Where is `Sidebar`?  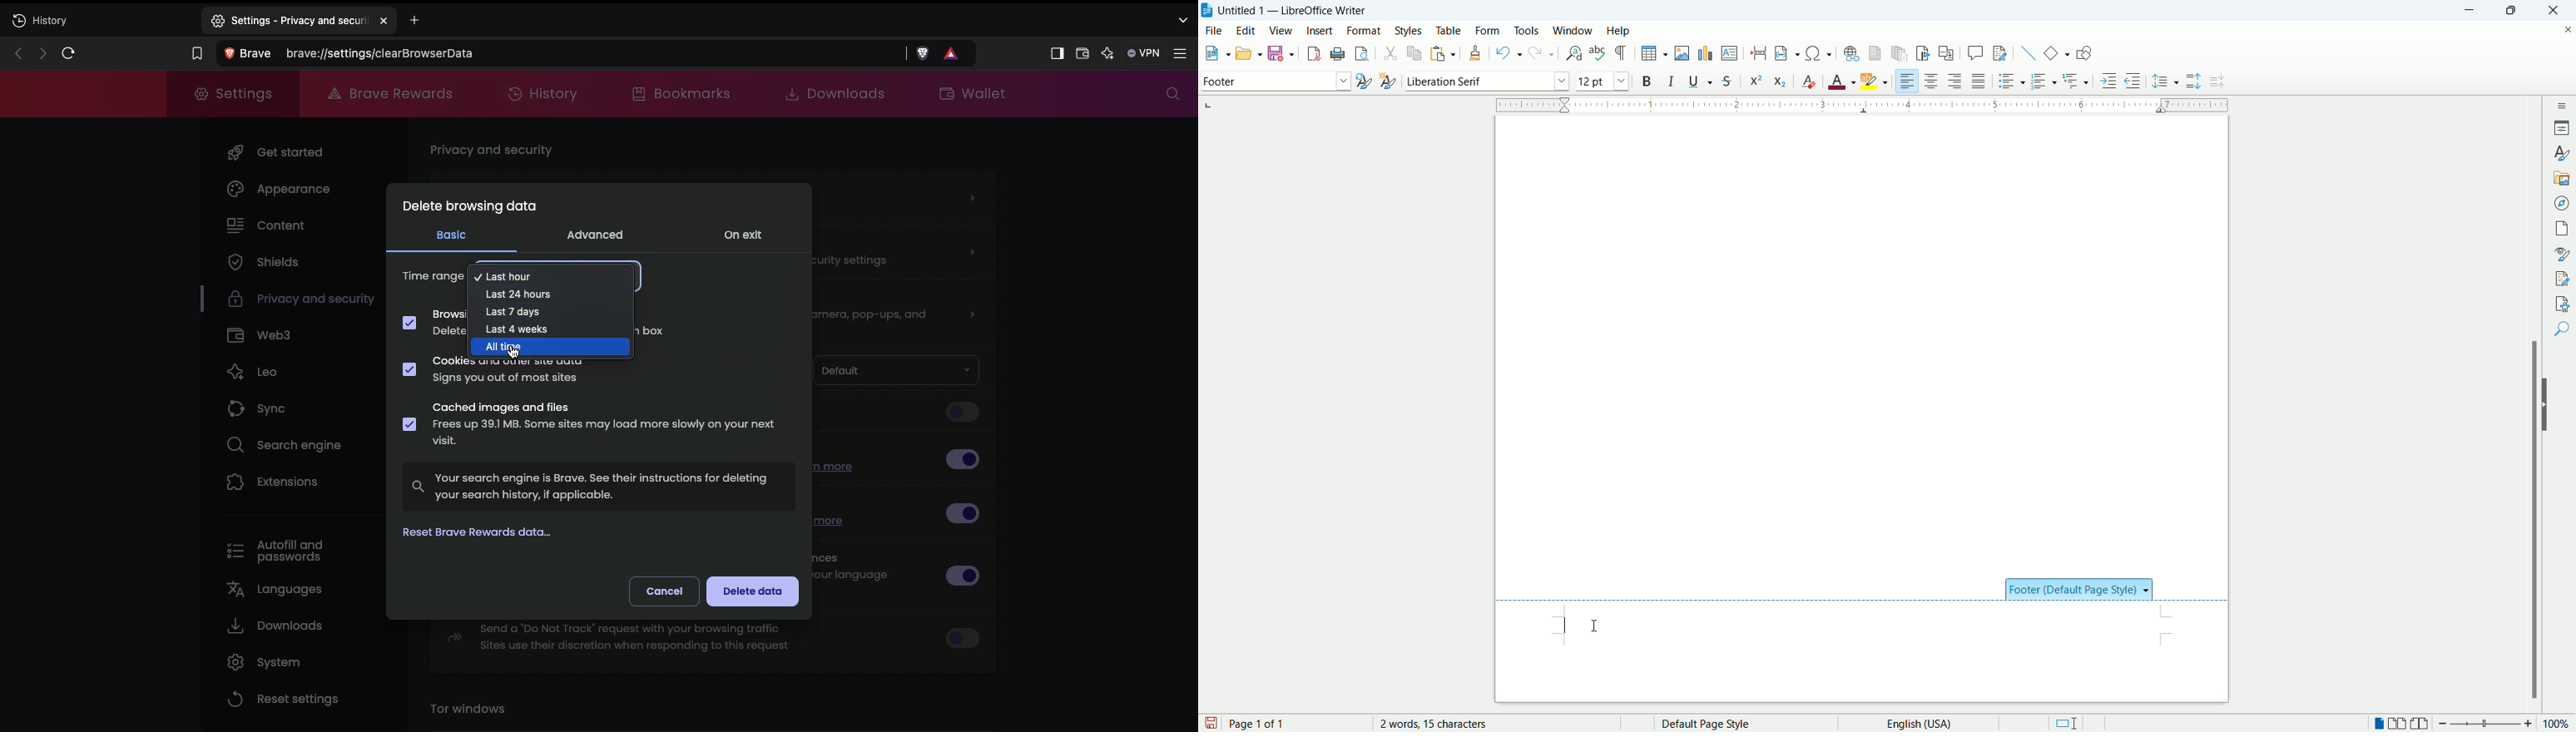
Sidebar is located at coordinates (1055, 53).